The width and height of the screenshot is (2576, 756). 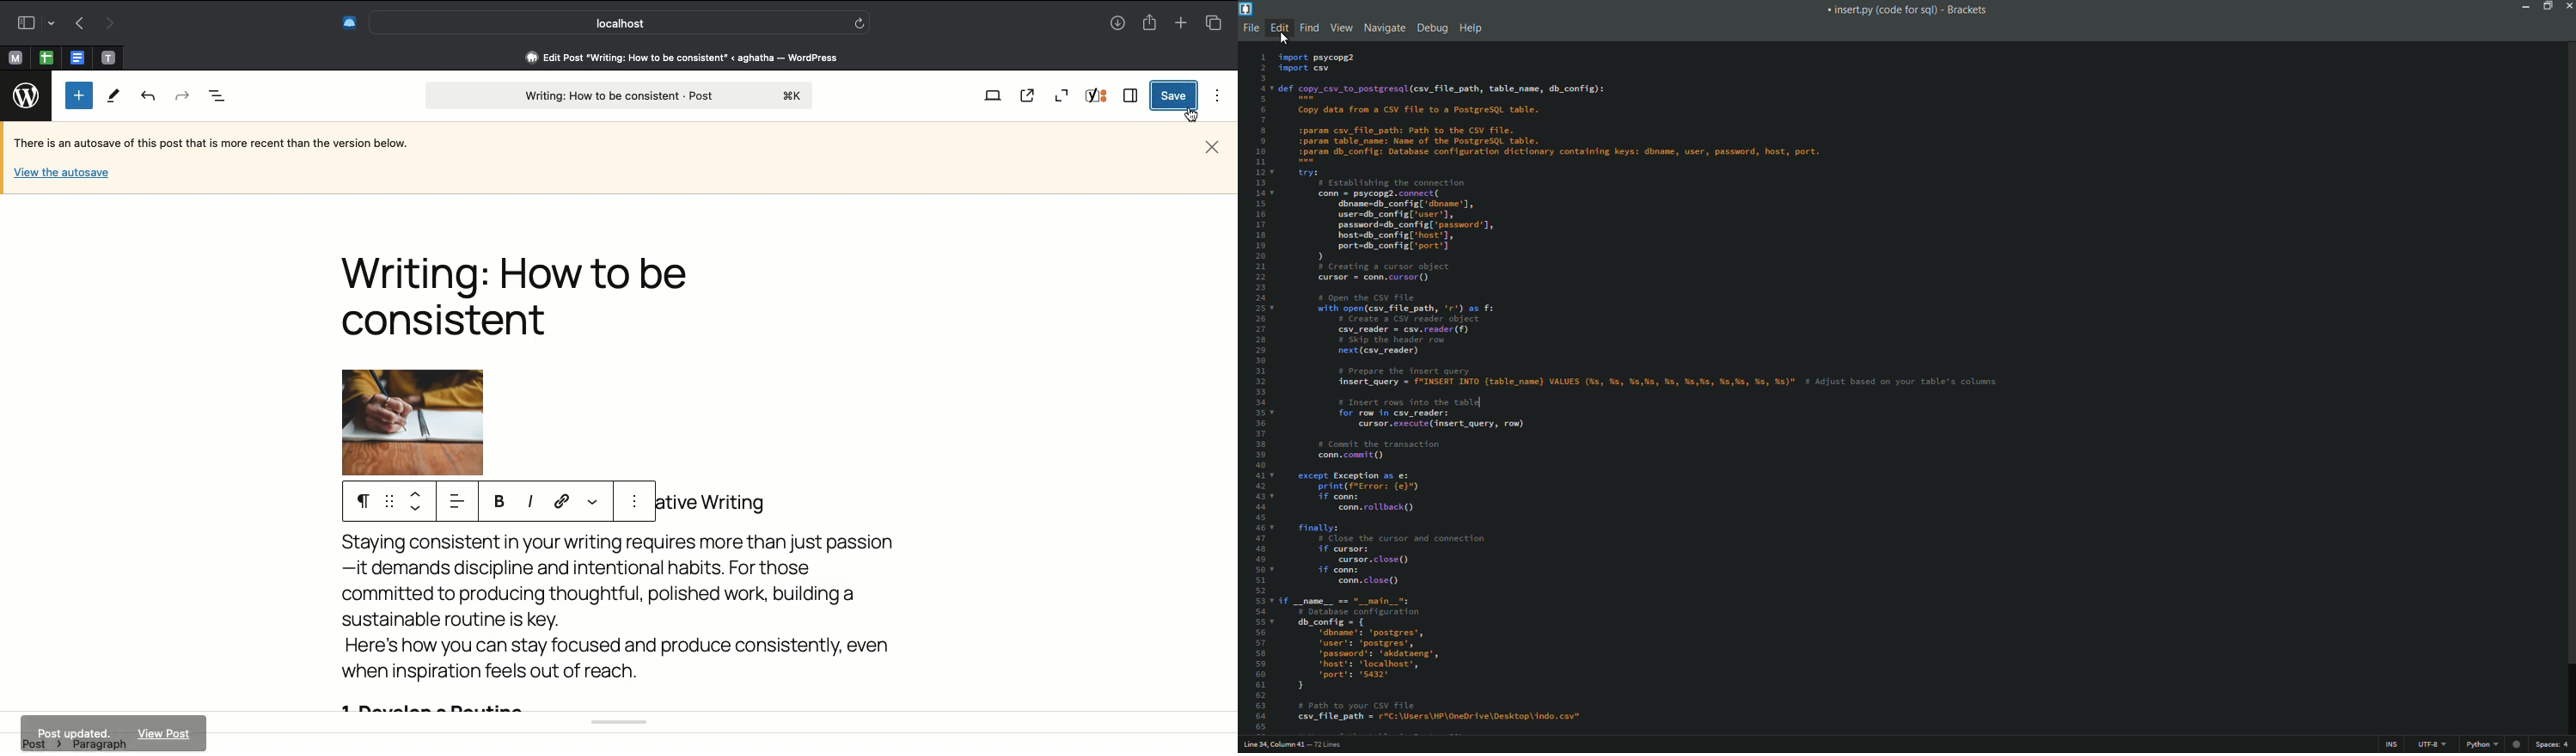 I want to click on pinned tab, so click(x=14, y=56).